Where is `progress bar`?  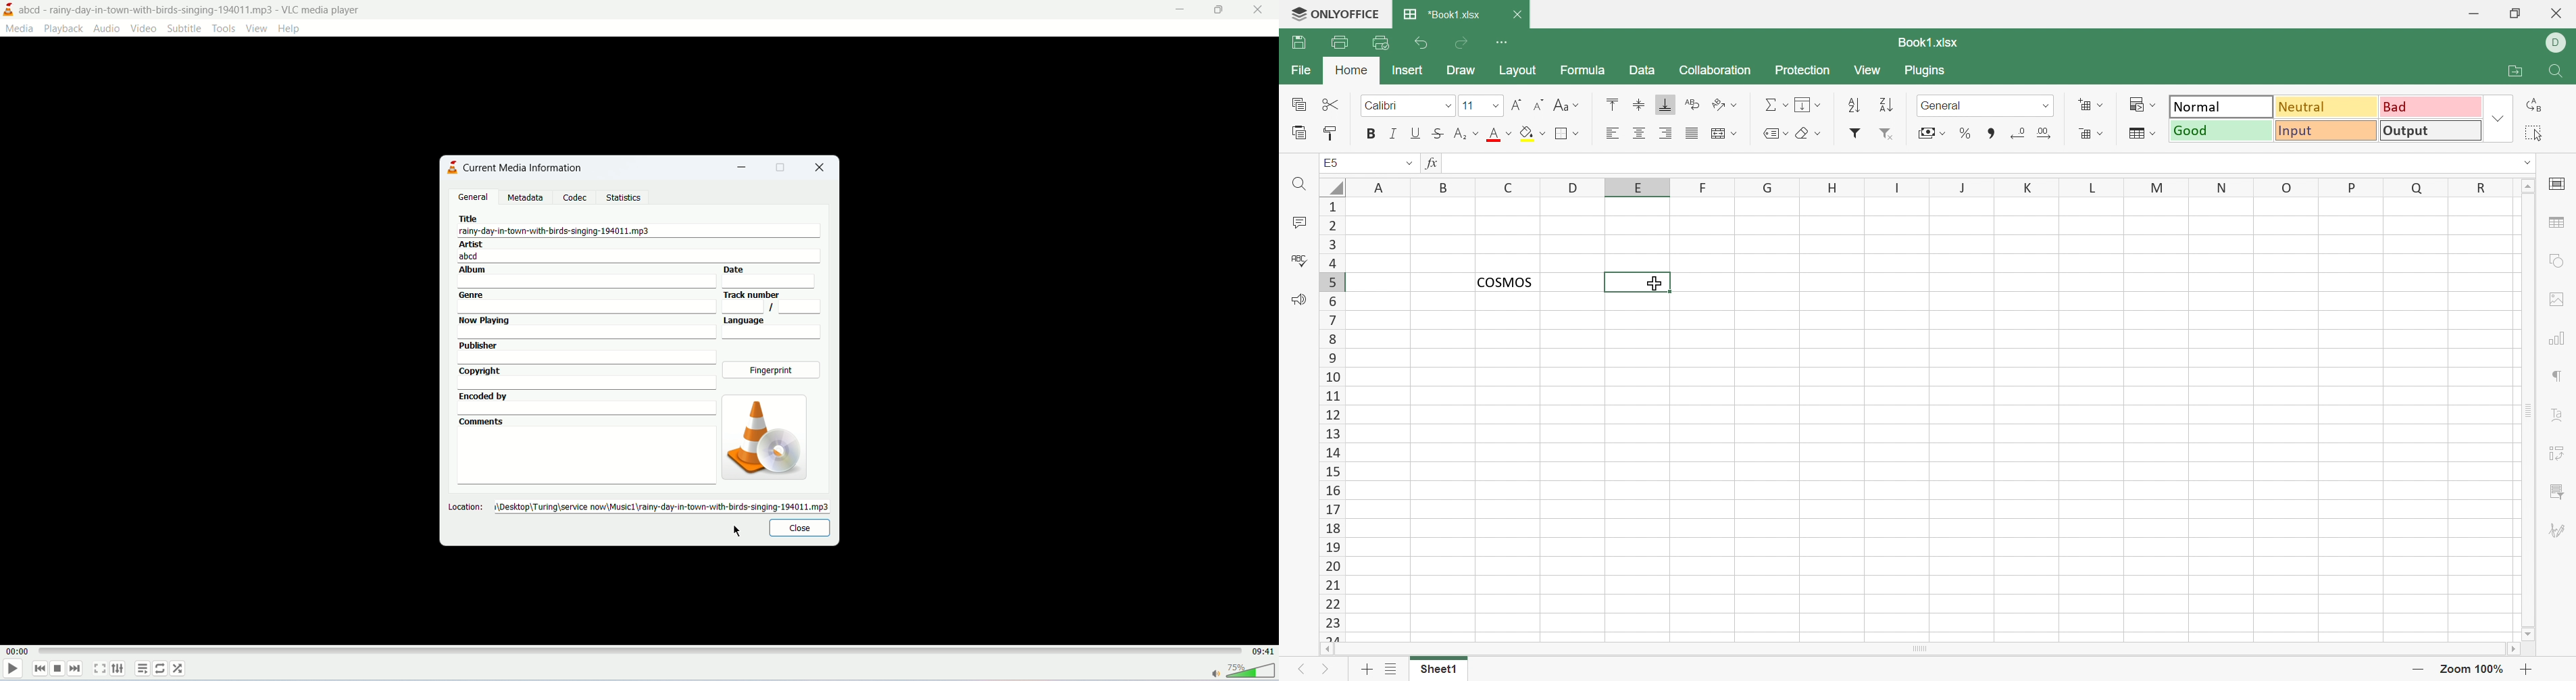 progress bar is located at coordinates (642, 650).